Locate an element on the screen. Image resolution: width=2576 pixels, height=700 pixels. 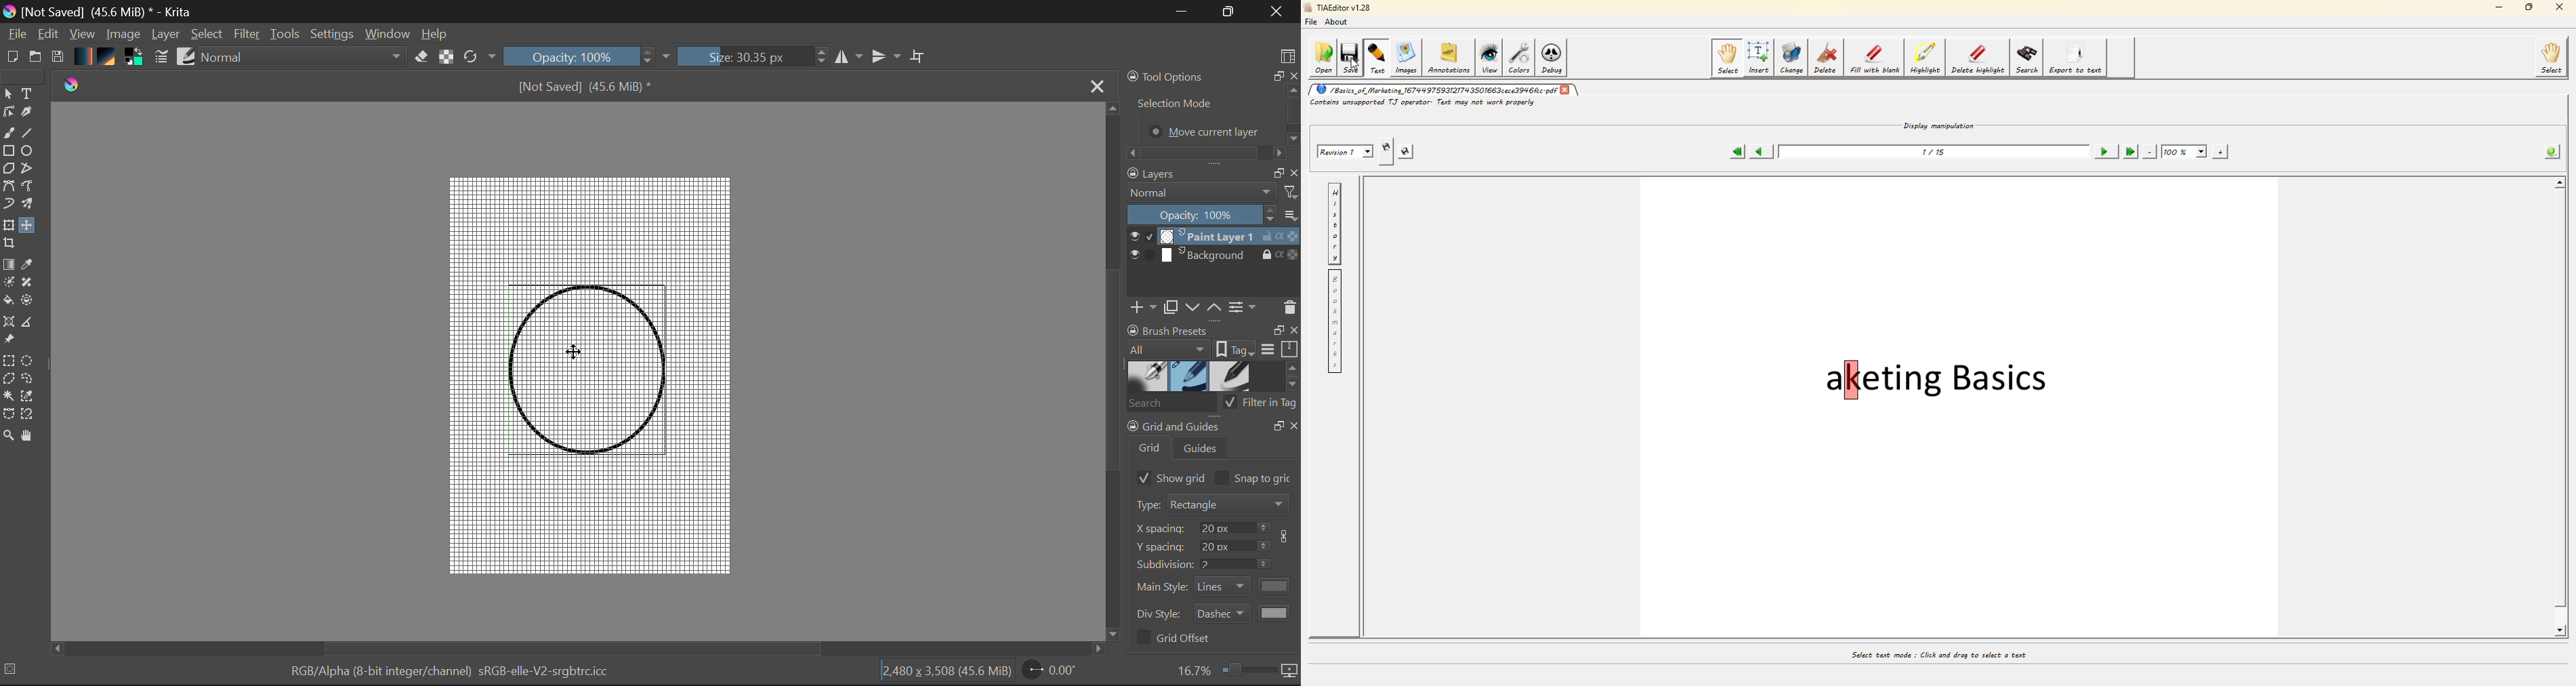
Lock Alpha is located at coordinates (446, 58).